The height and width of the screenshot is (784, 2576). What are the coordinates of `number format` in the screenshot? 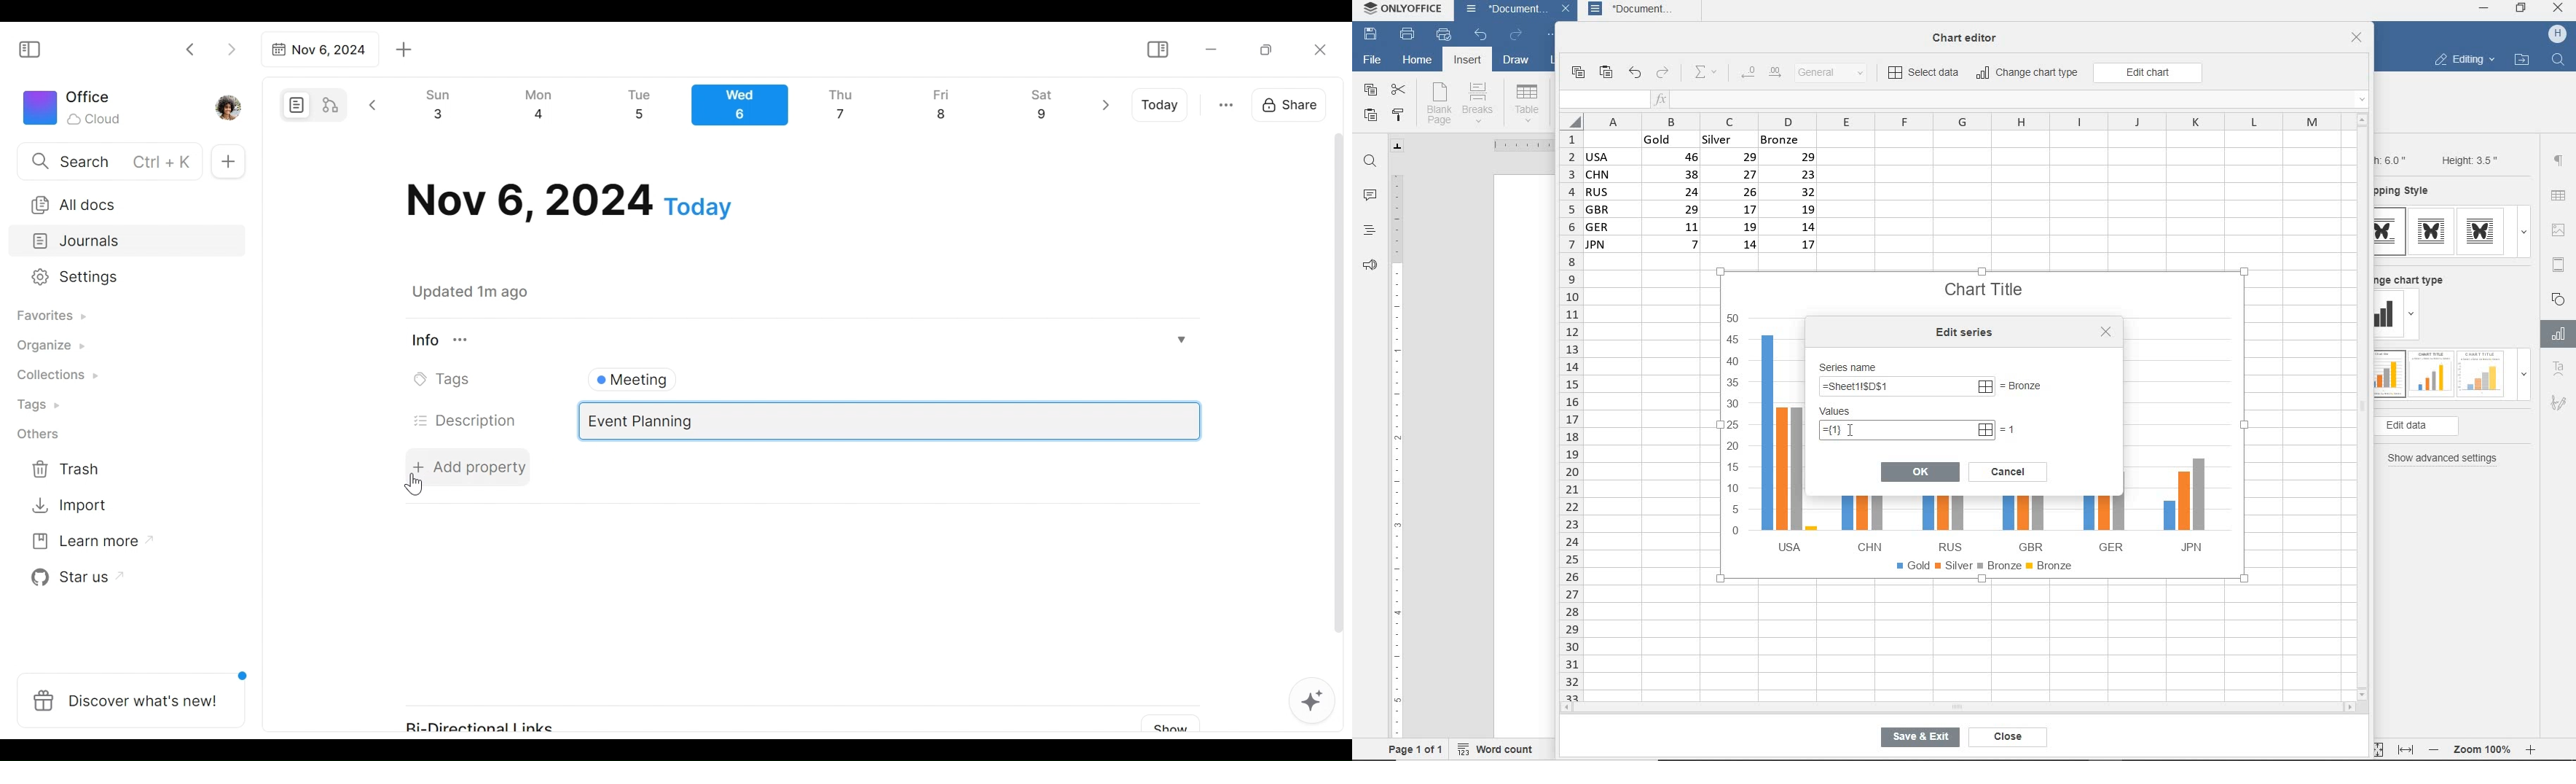 It's located at (1837, 74).